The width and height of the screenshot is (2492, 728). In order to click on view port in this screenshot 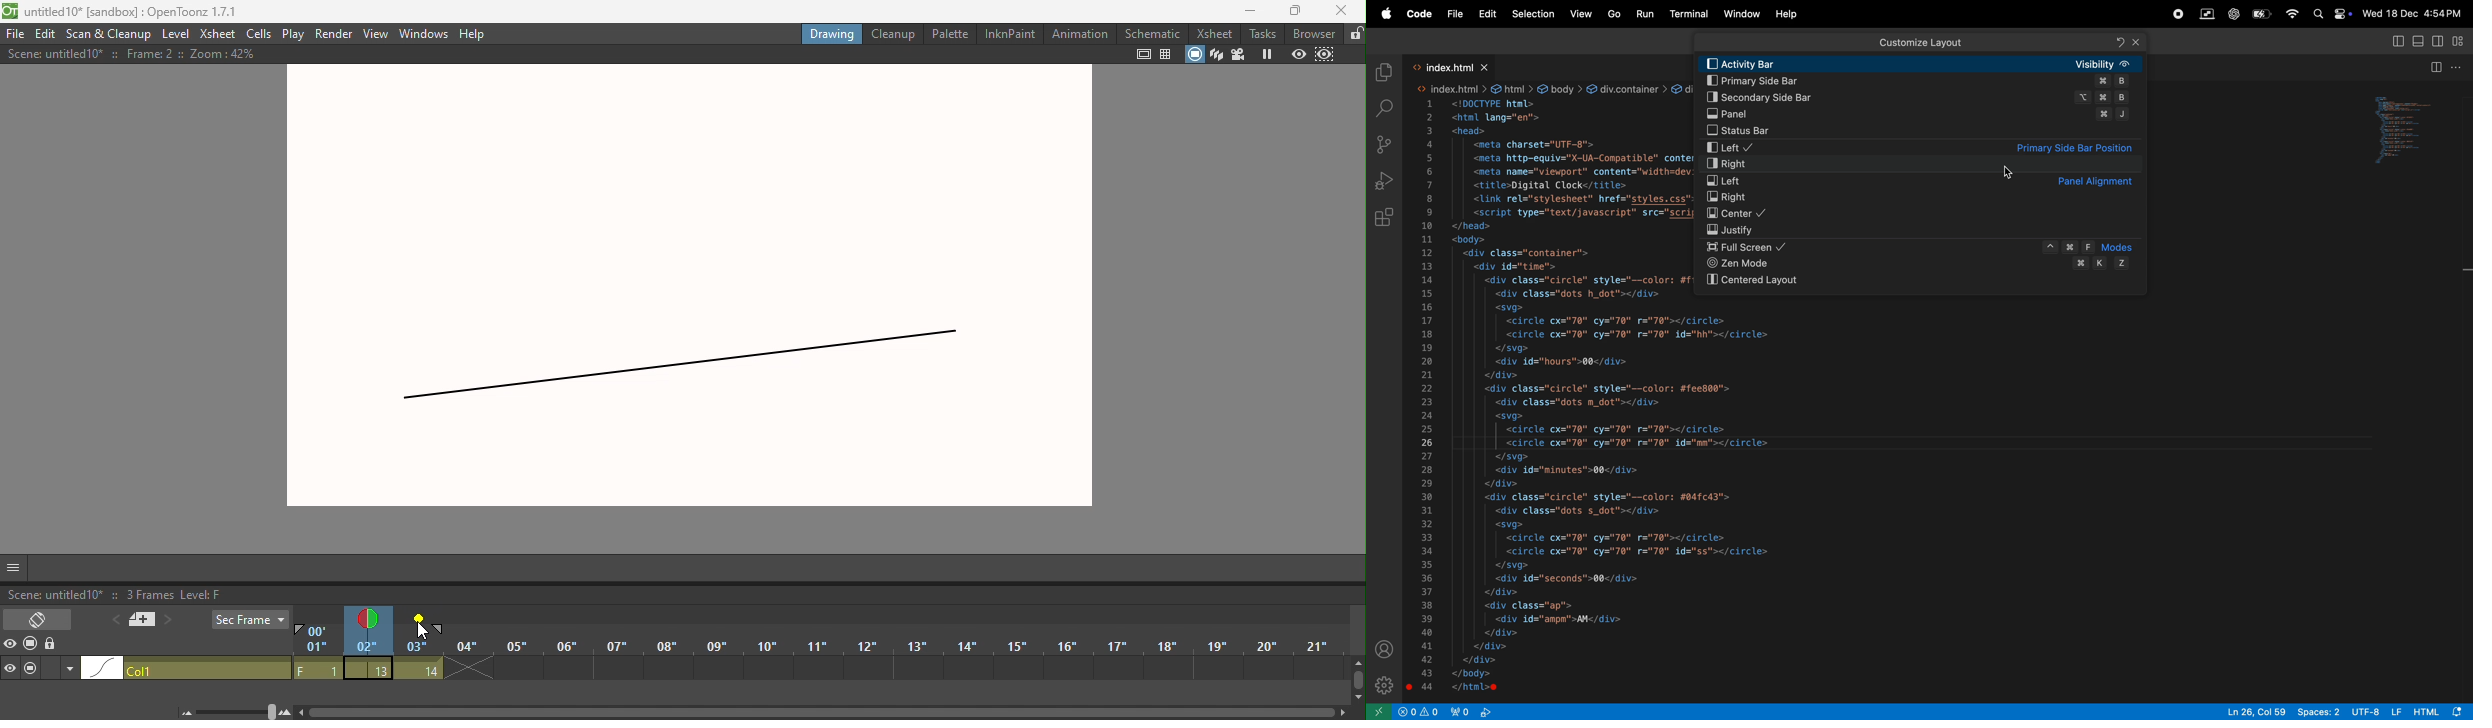, I will do `click(1471, 711)`.